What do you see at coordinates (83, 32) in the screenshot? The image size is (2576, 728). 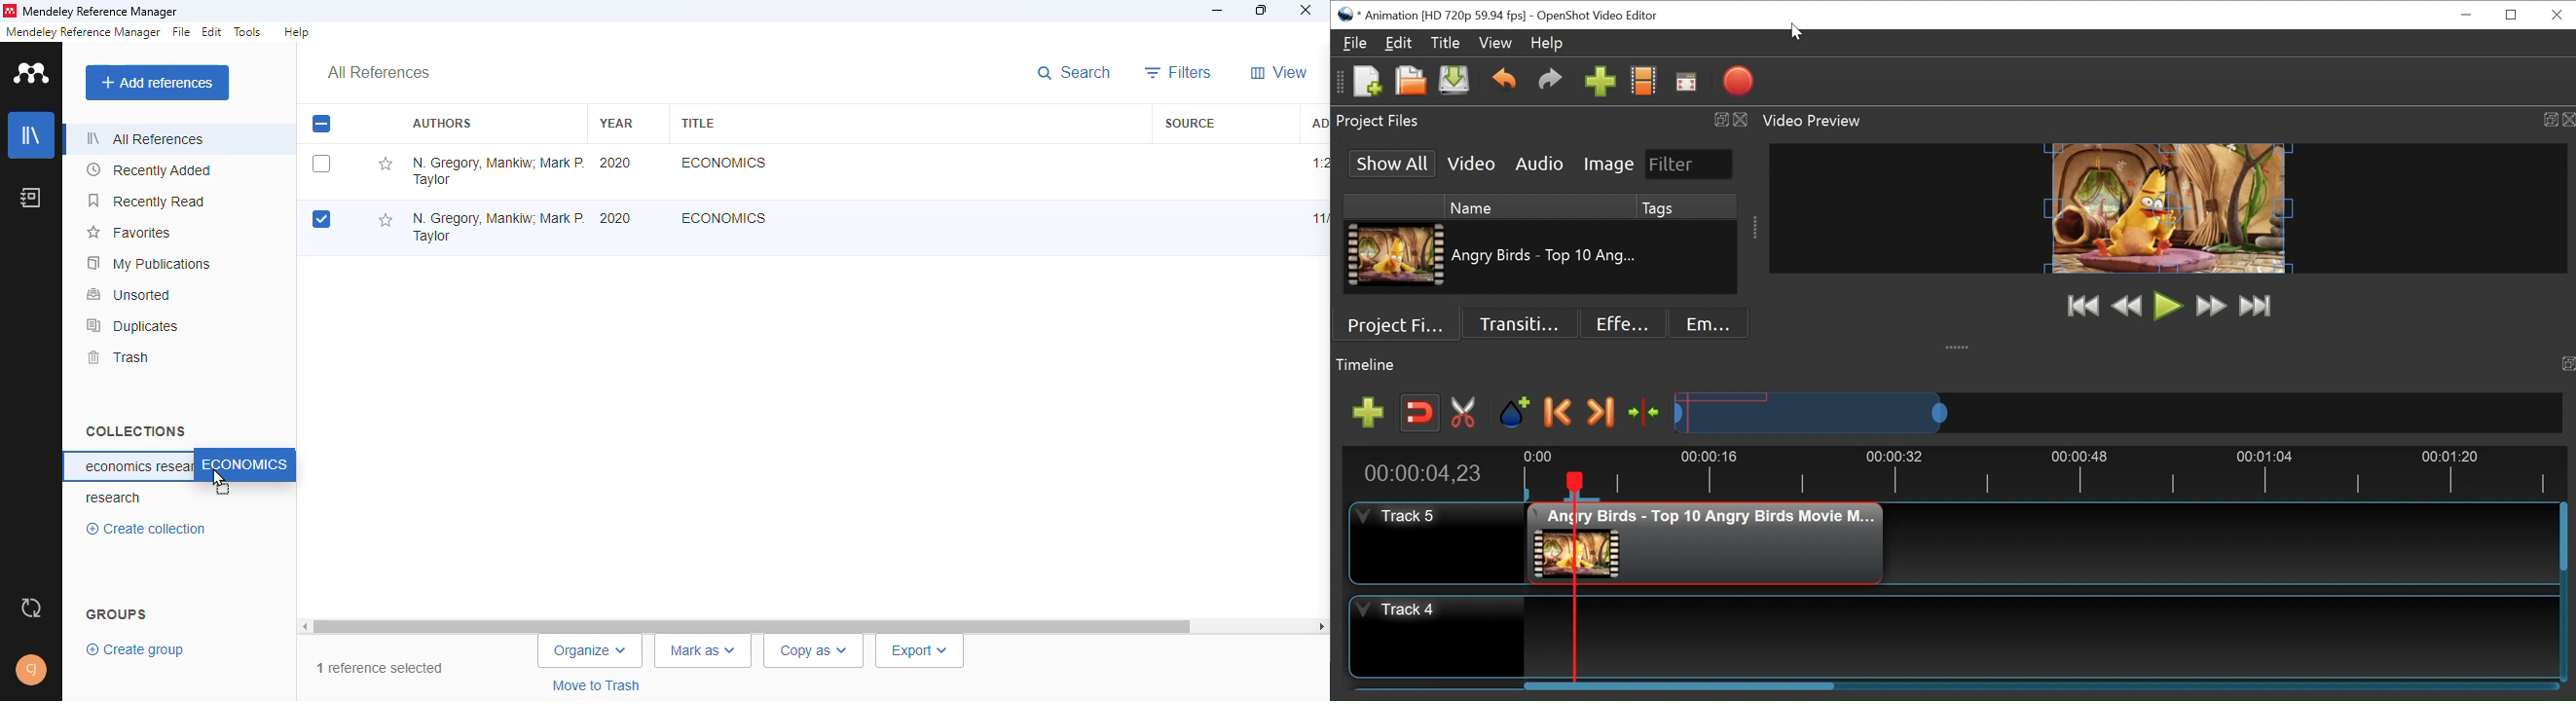 I see `mendeley reference manager` at bounding box center [83, 32].